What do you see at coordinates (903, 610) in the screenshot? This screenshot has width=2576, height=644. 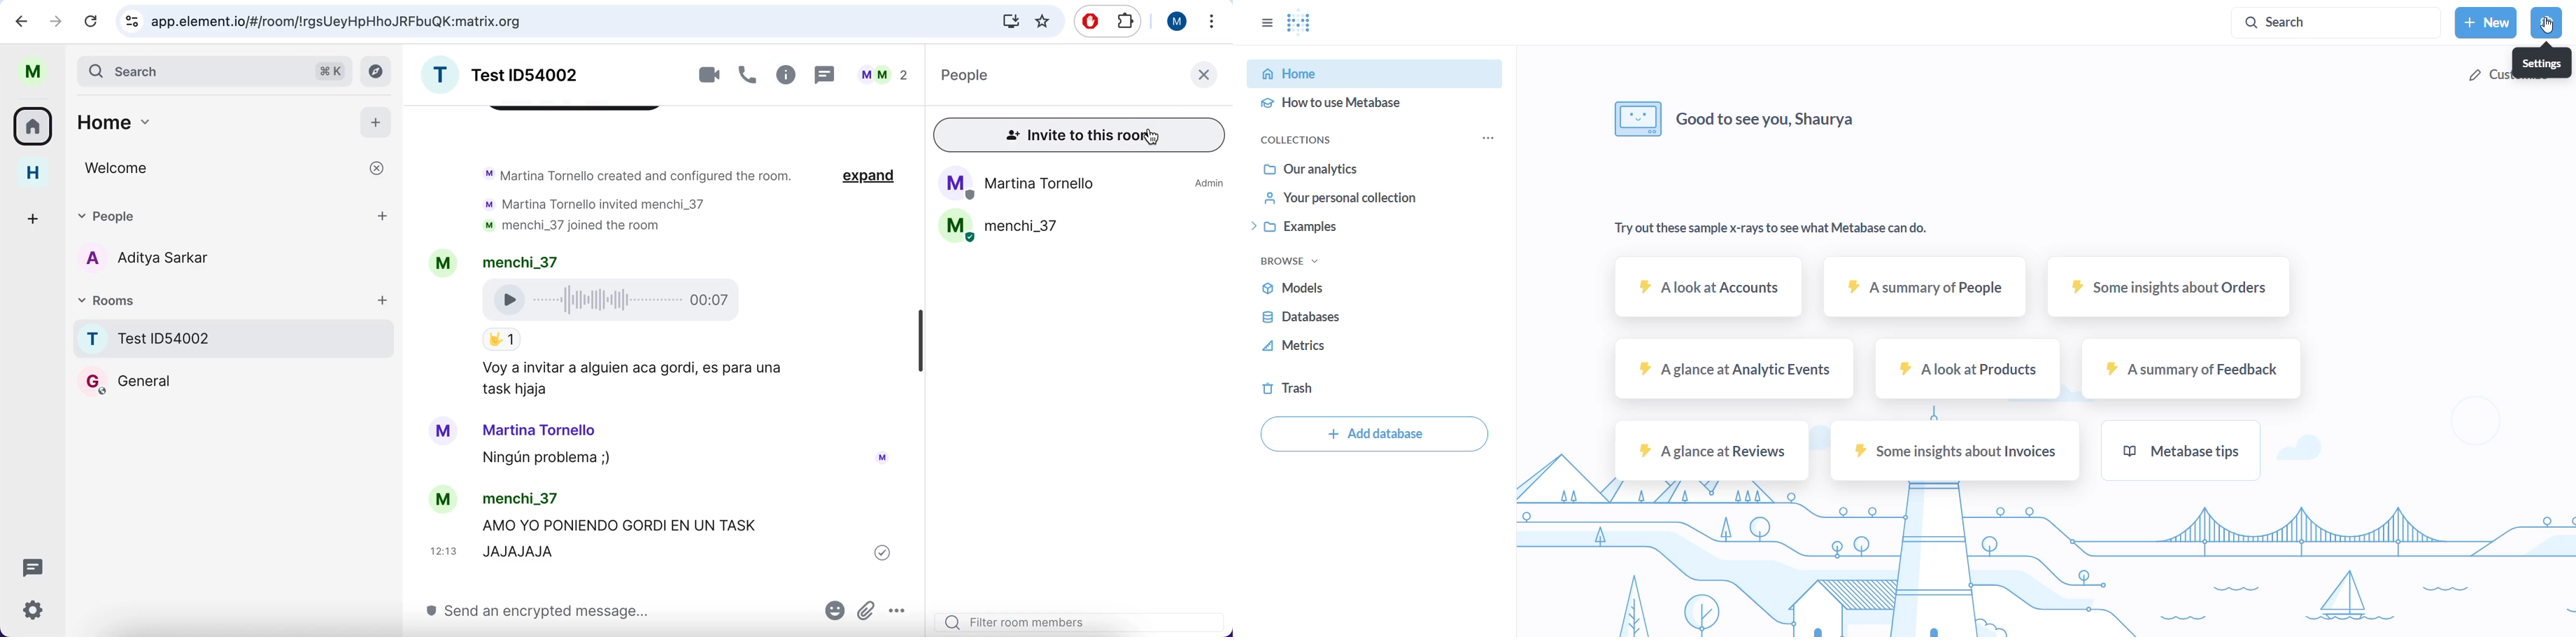 I see `options` at bounding box center [903, 610].